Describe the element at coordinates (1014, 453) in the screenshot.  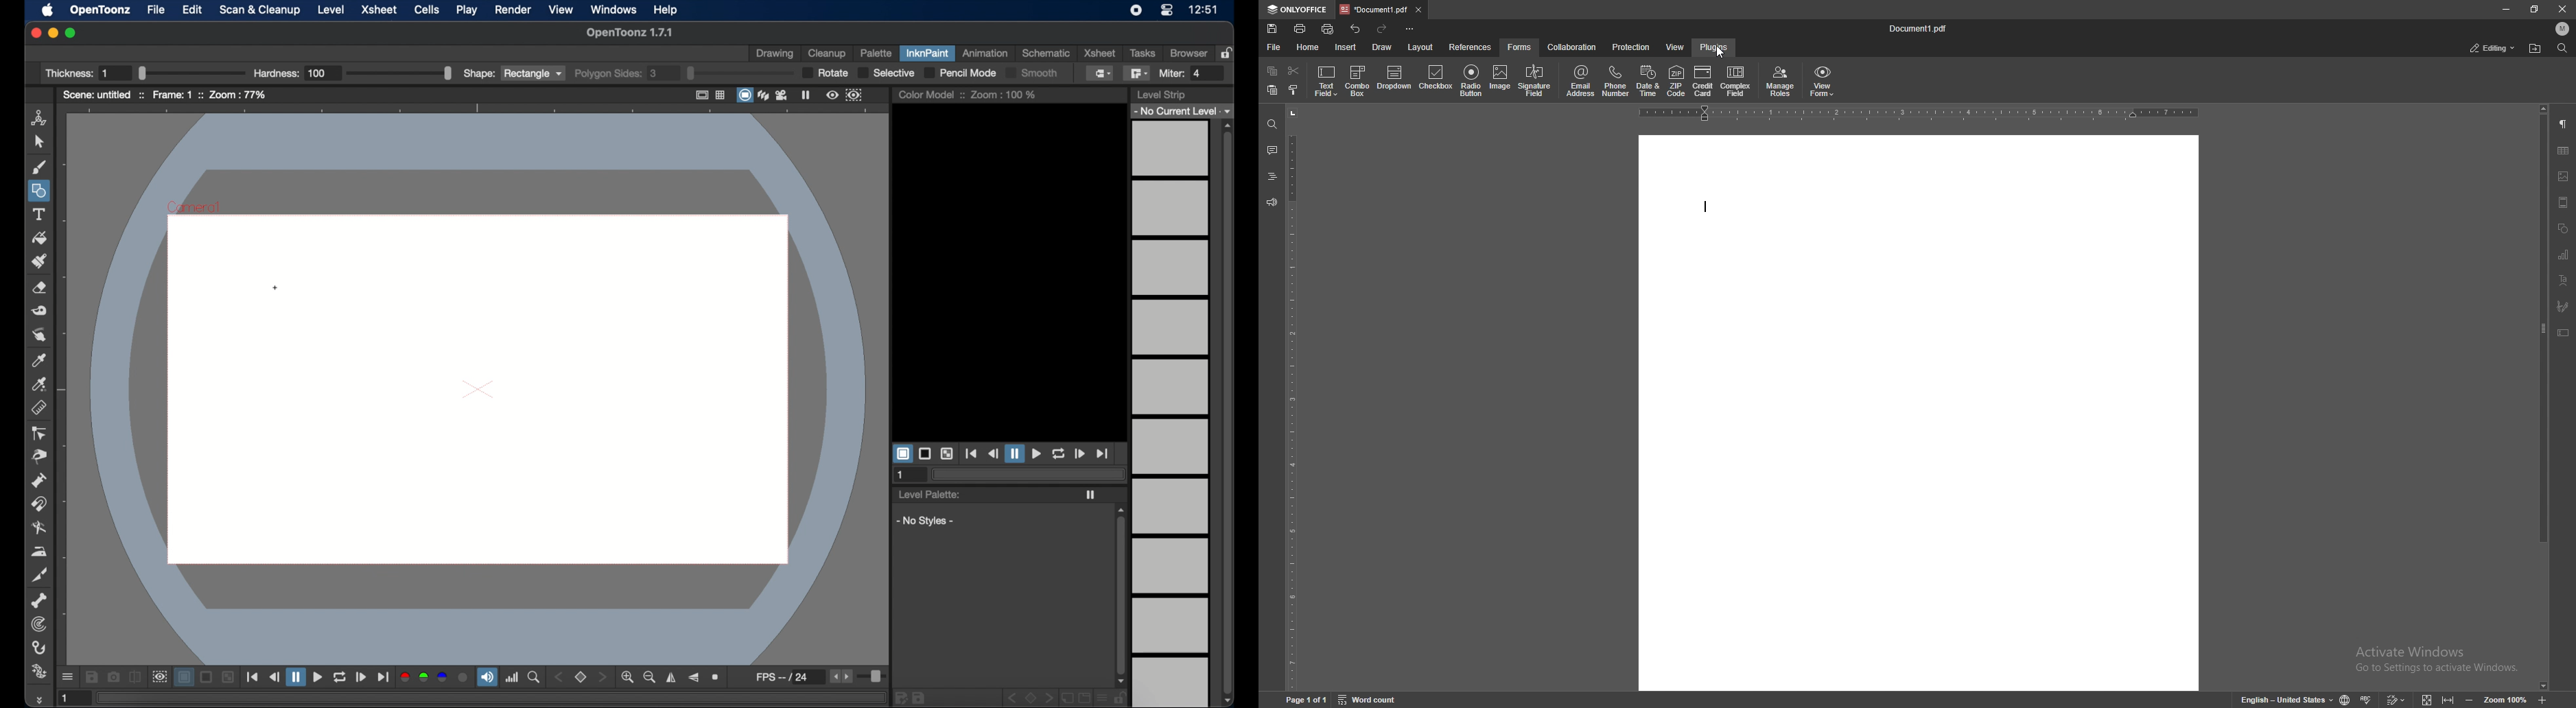
I see `pause button` at that location.